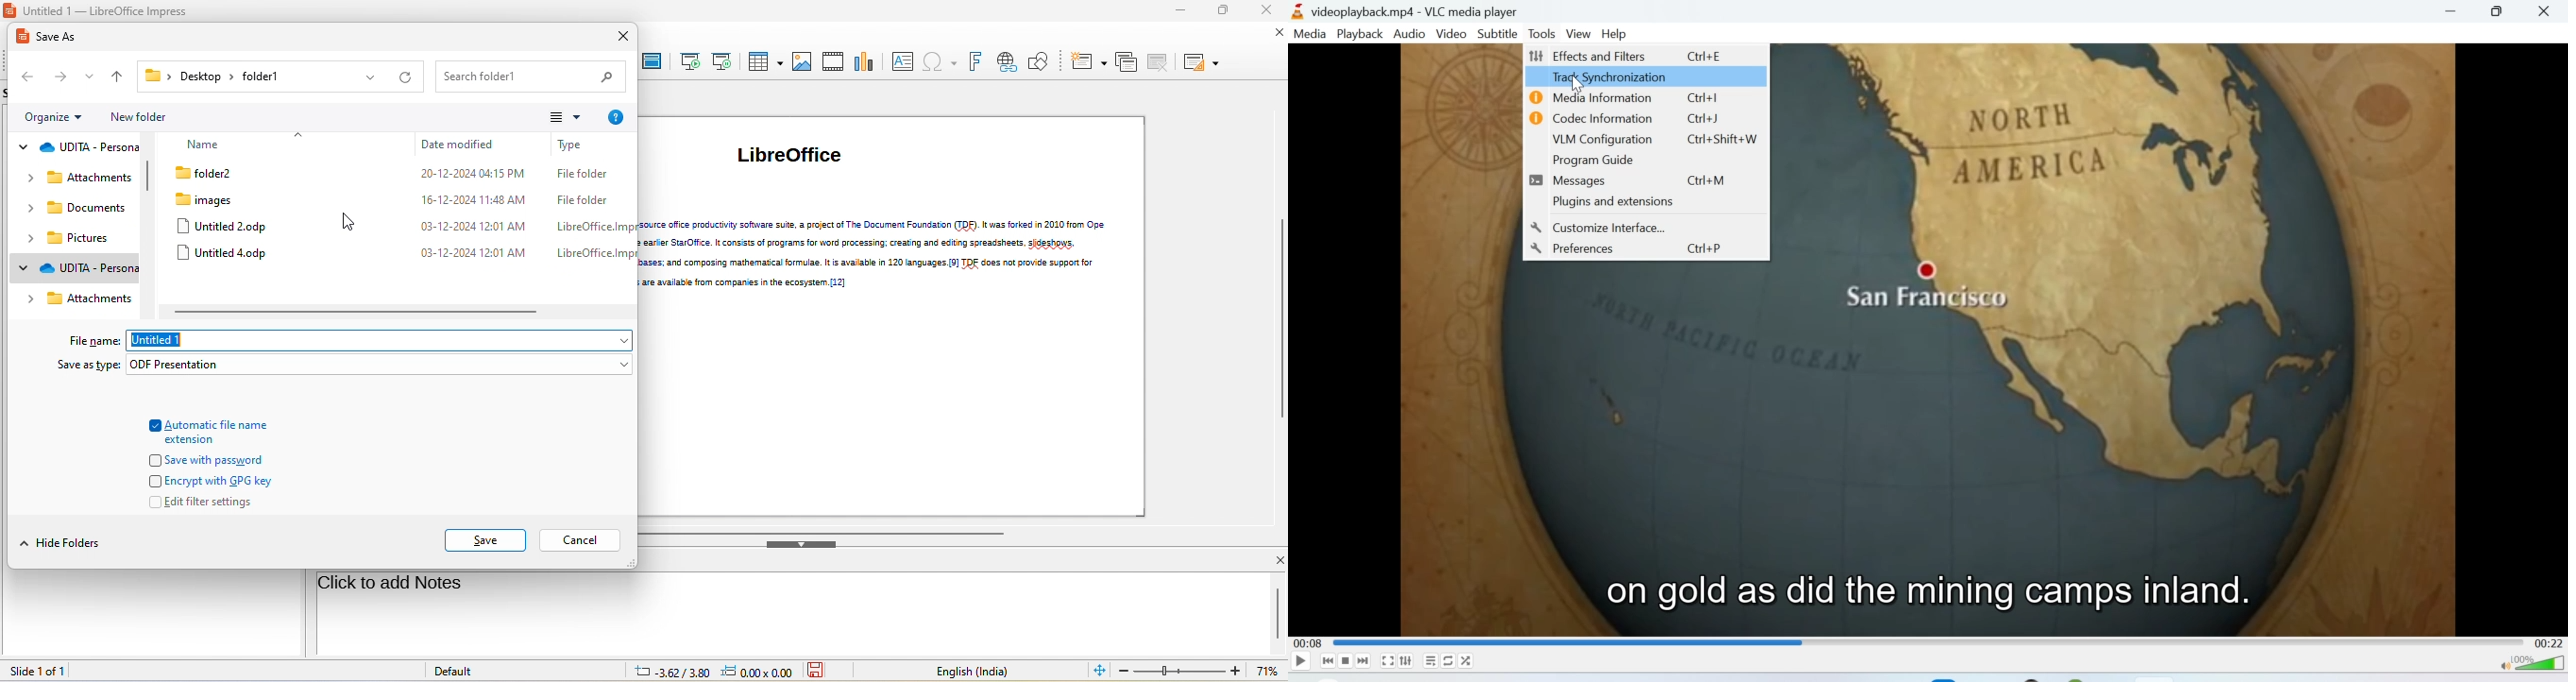  I want to click on start from current slide , so click(725, 61).